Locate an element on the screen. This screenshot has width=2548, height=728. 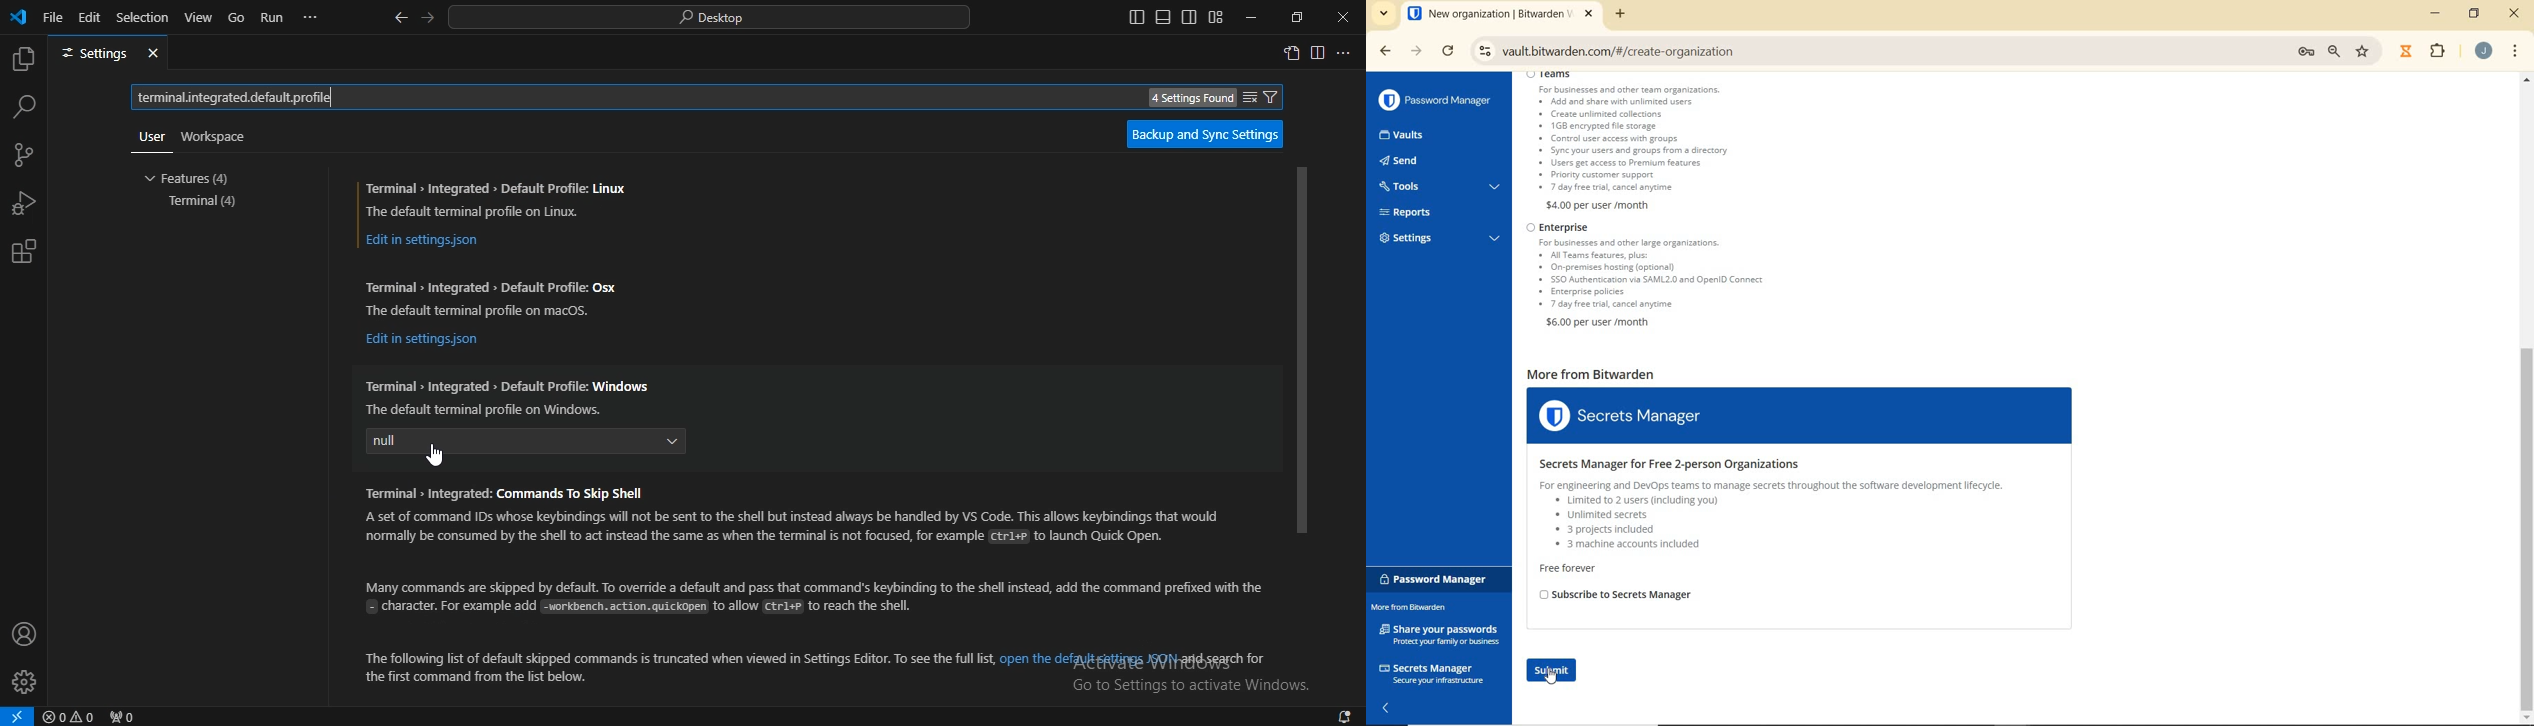
Bitwarden Web Vault is located at coordinates (1500, 15).